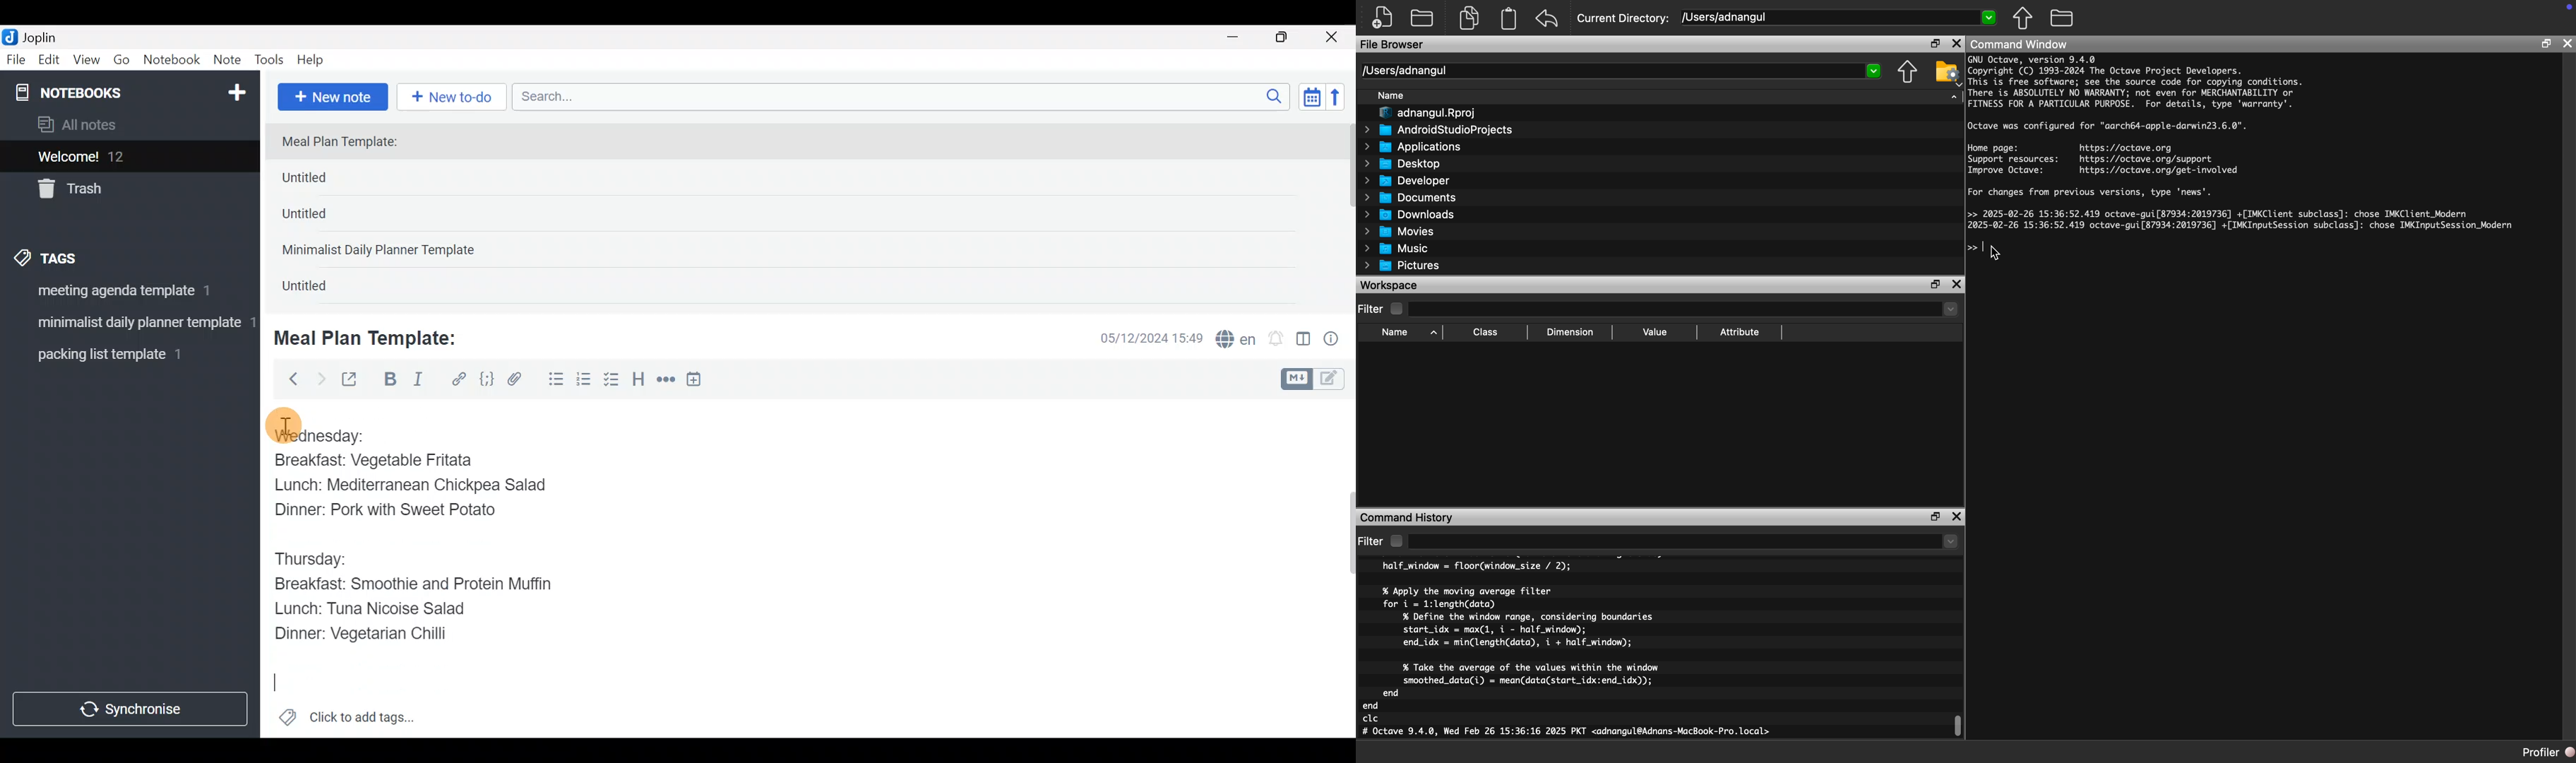 This screenshot has width=2576, height=784. I want to click on Forward, so click(321, 379).